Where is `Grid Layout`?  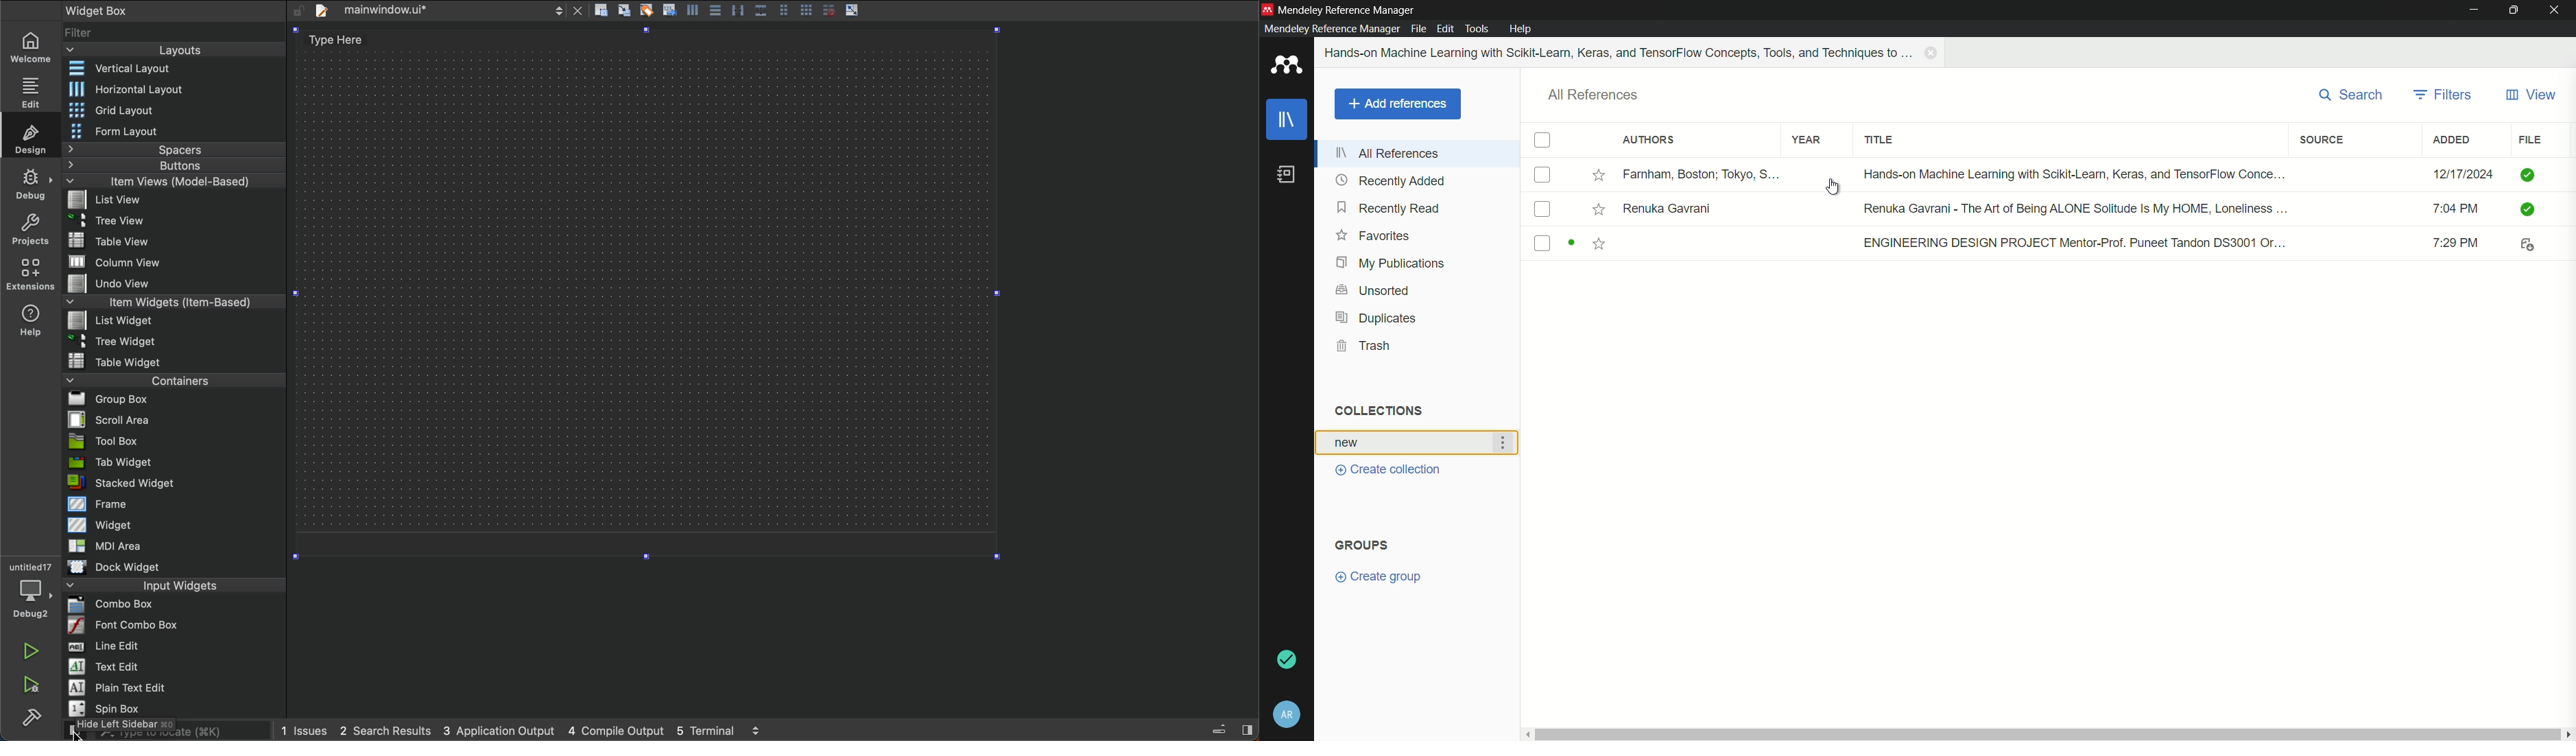
Grid Layout is located at coordinates (117, 110).